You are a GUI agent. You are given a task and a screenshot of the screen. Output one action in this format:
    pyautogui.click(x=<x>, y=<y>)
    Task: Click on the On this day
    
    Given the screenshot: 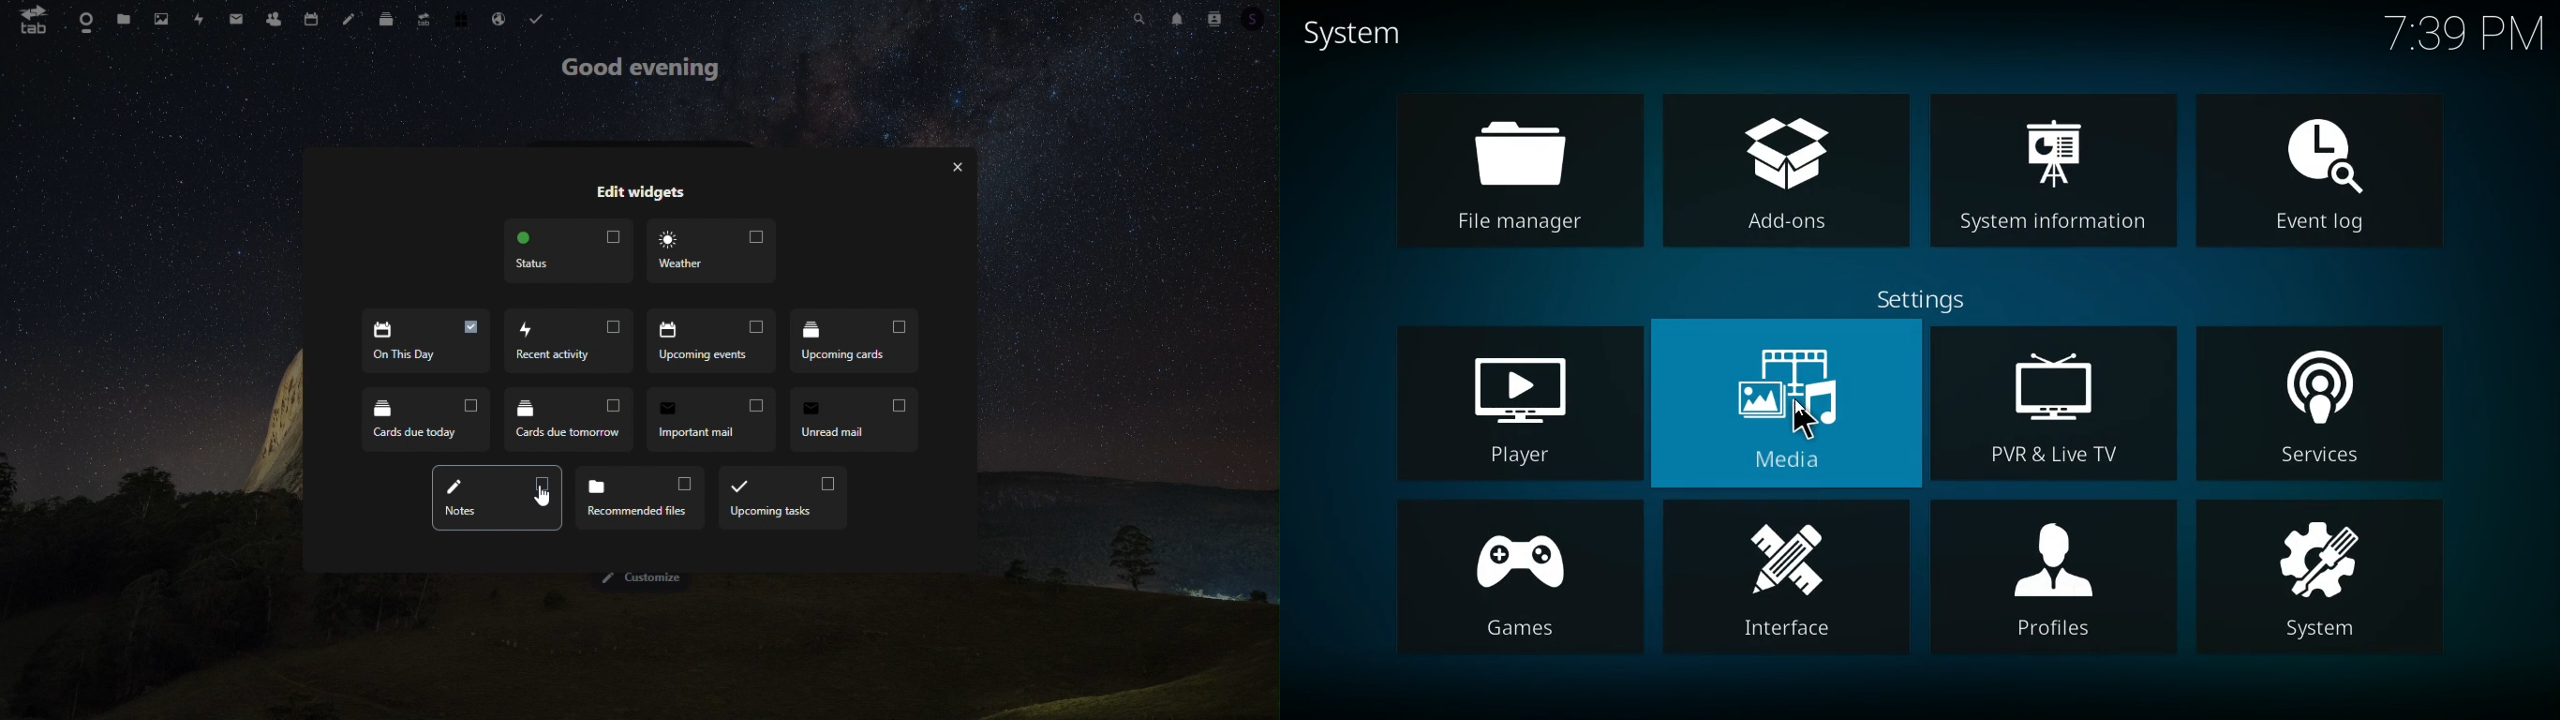 What is the action you would take?
    pyautogui.click(x=497, y=497)
    